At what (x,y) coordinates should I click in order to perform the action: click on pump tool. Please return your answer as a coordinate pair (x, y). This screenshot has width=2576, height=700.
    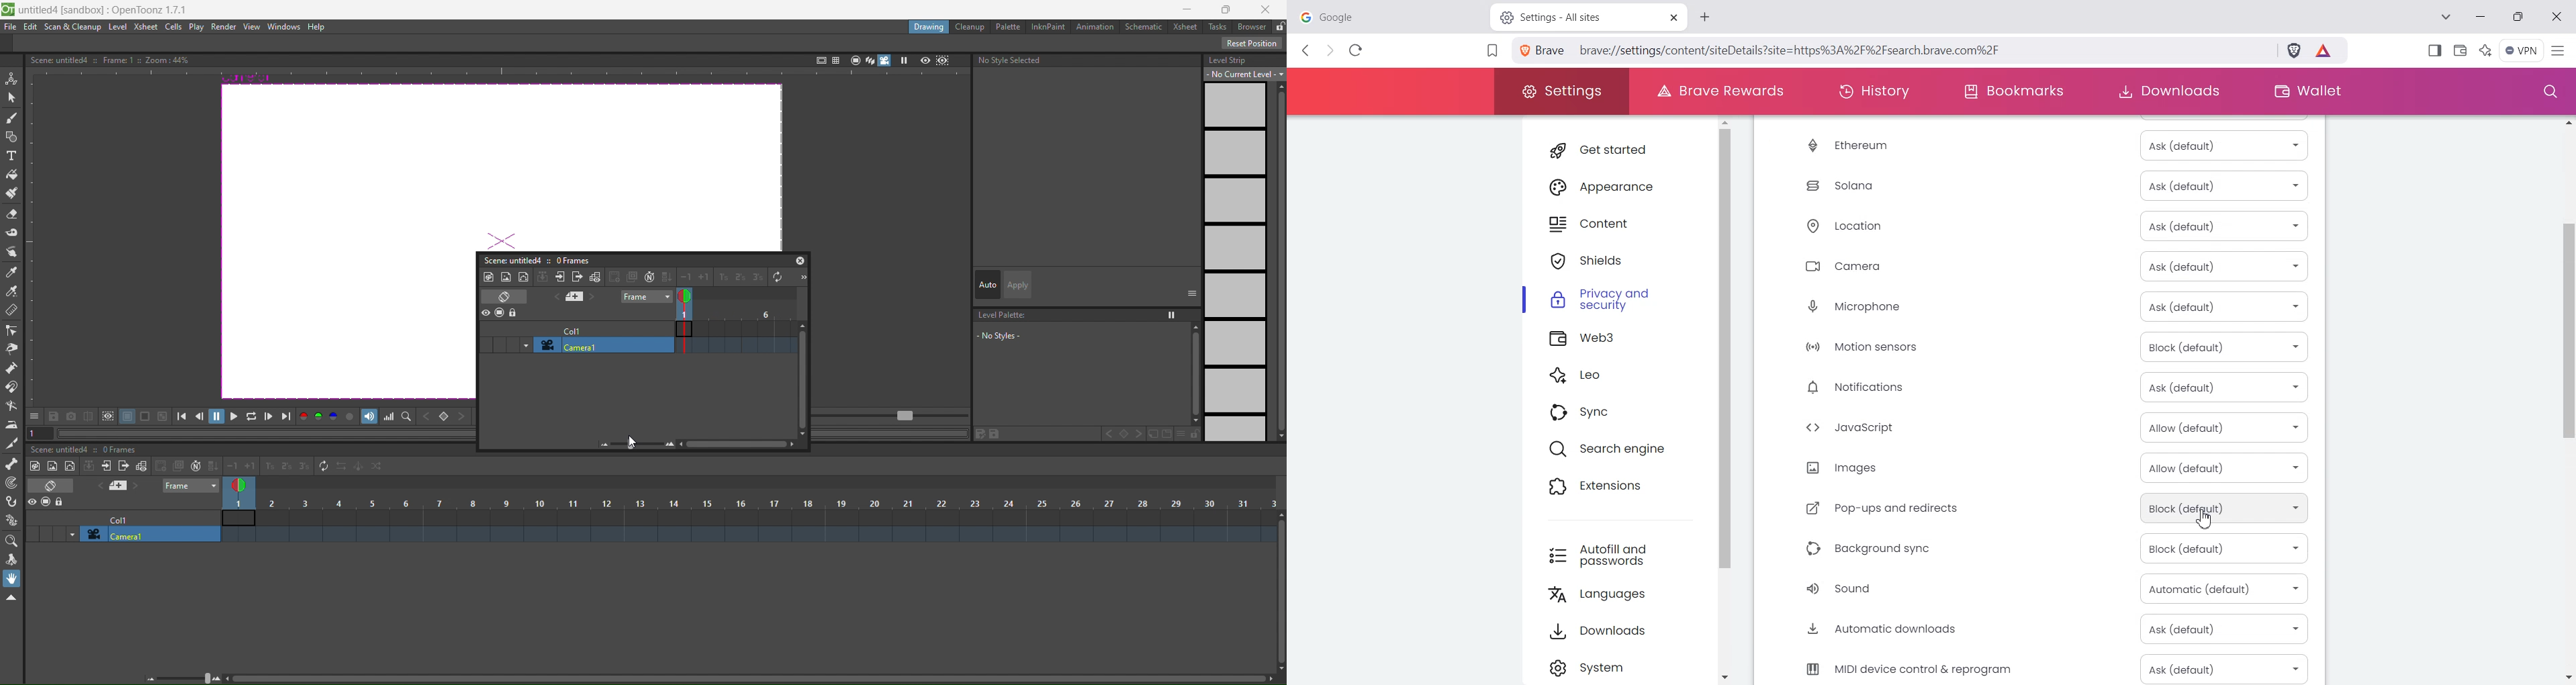
    Looking at the image, I should click on (13, 367).